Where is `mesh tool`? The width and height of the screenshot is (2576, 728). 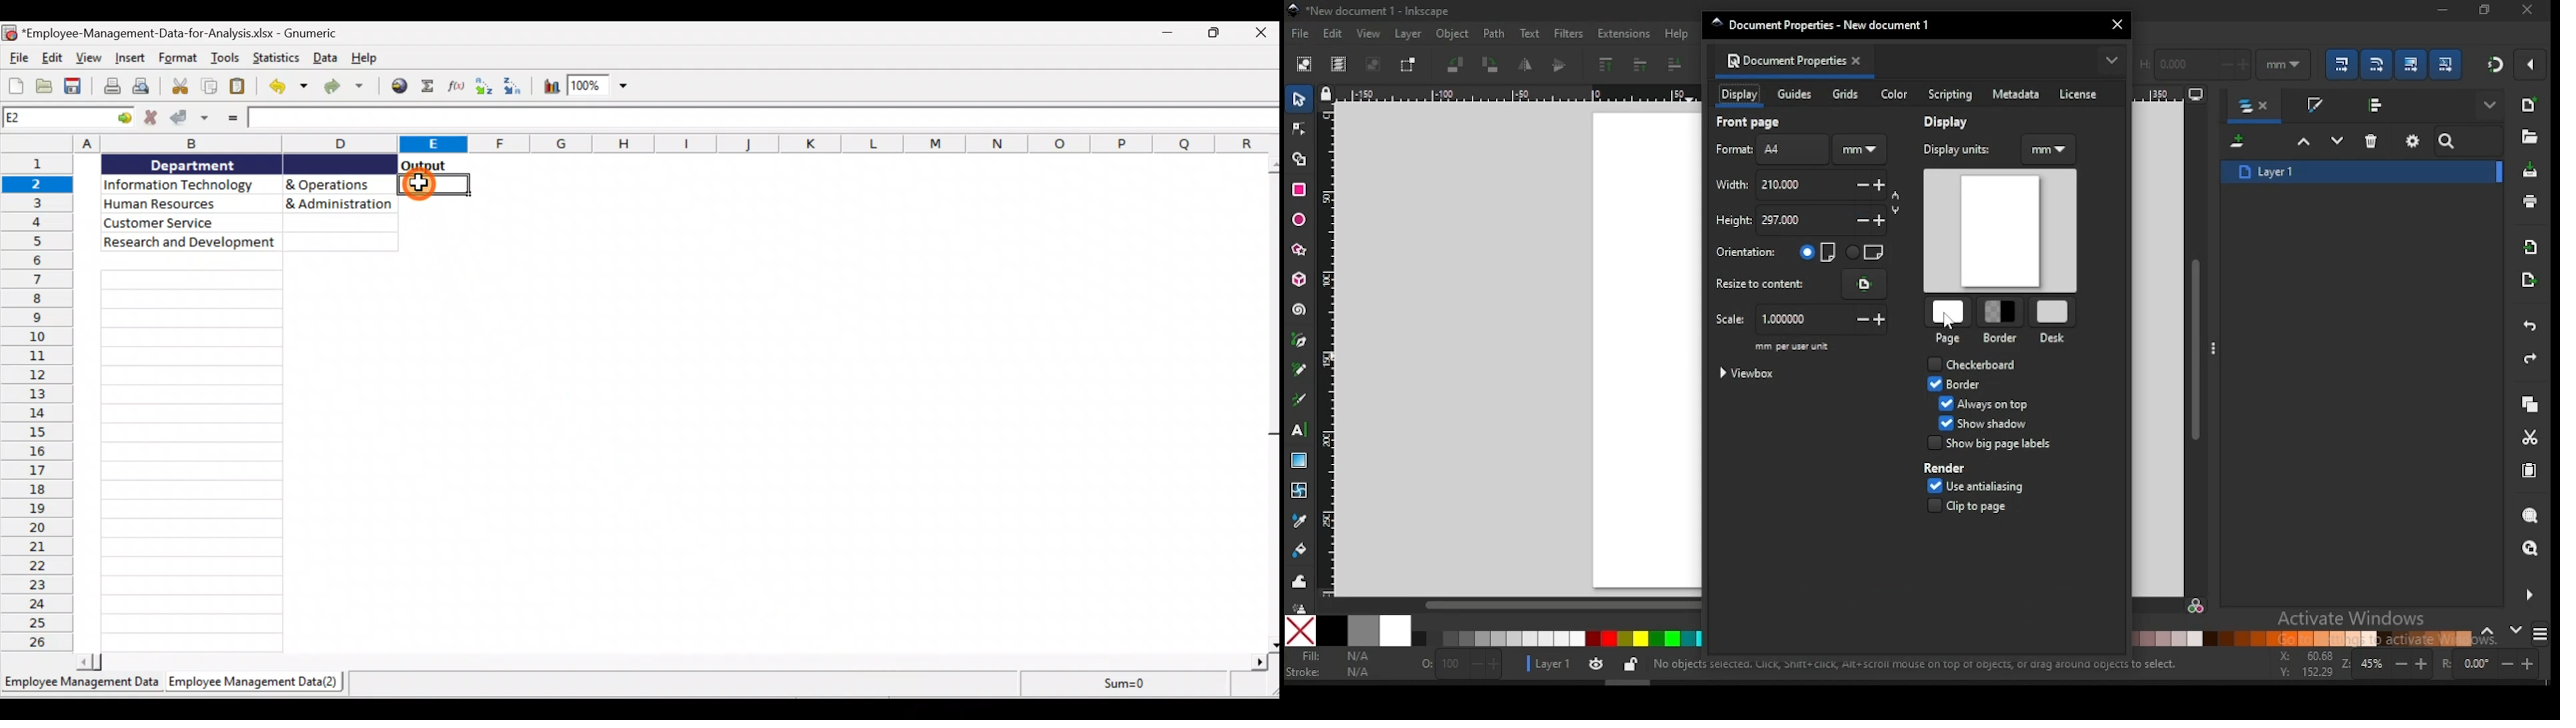 mesh tool is located at coordinates (1301, 491).